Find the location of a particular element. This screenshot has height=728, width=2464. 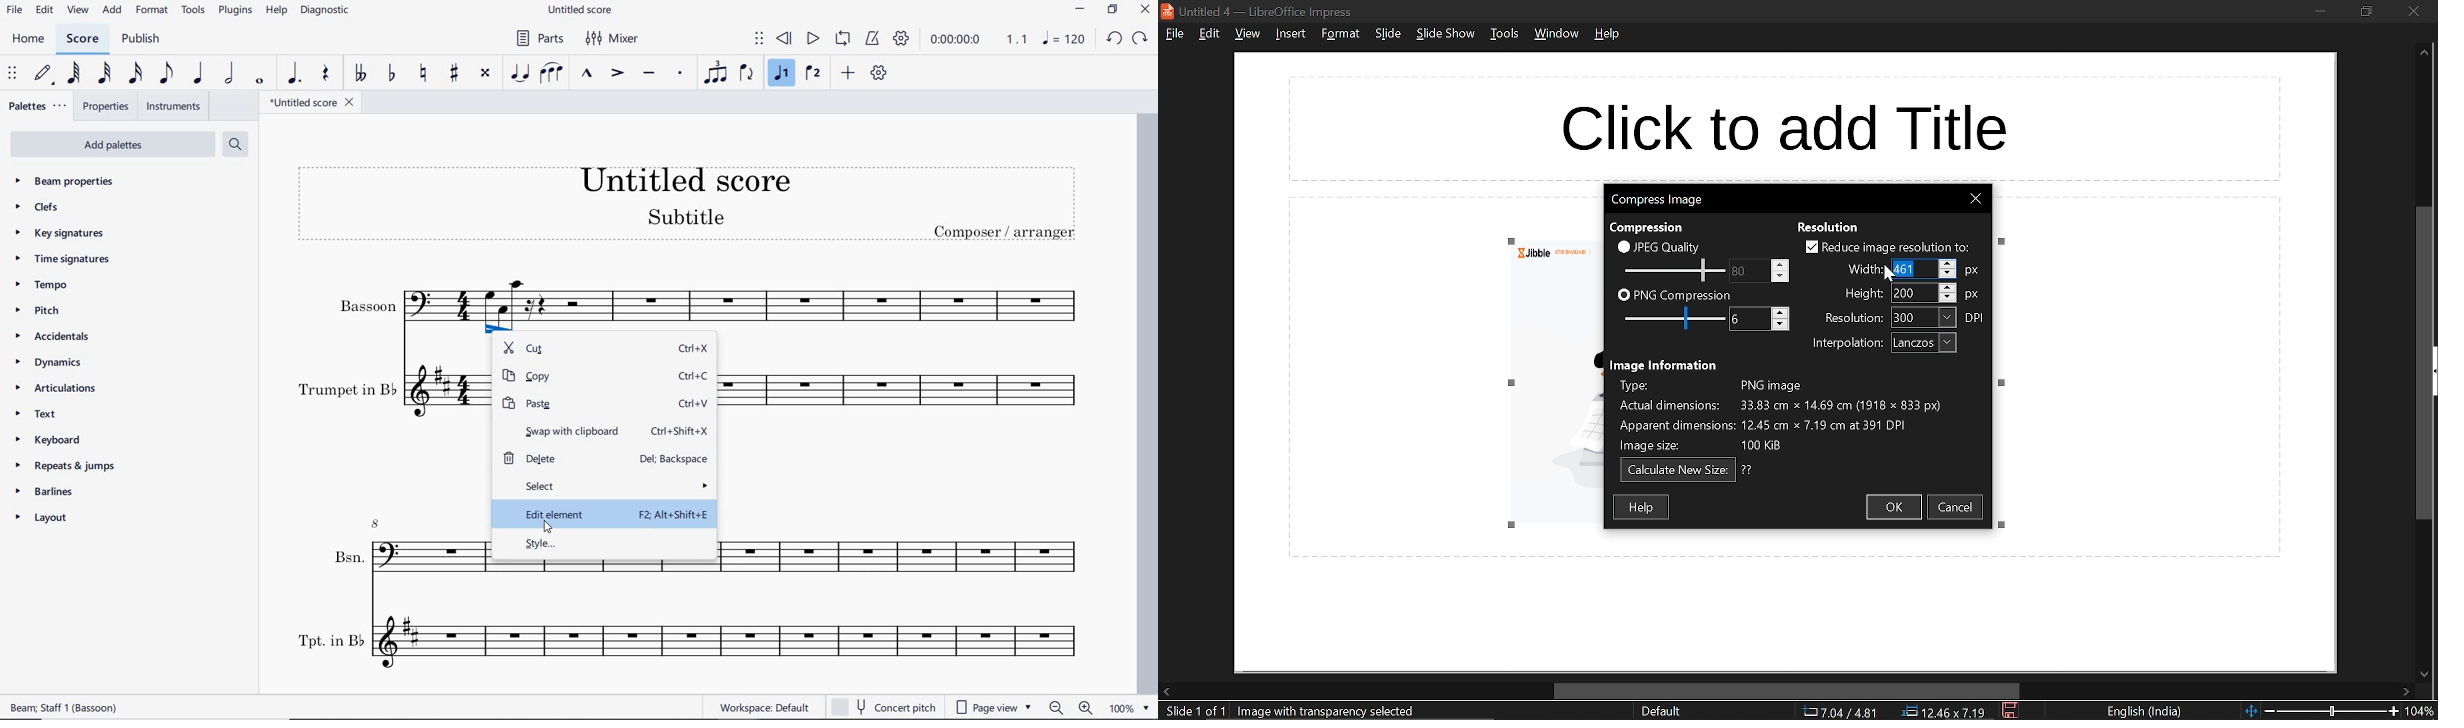

Bassoon is located at coordinates (695, 307).